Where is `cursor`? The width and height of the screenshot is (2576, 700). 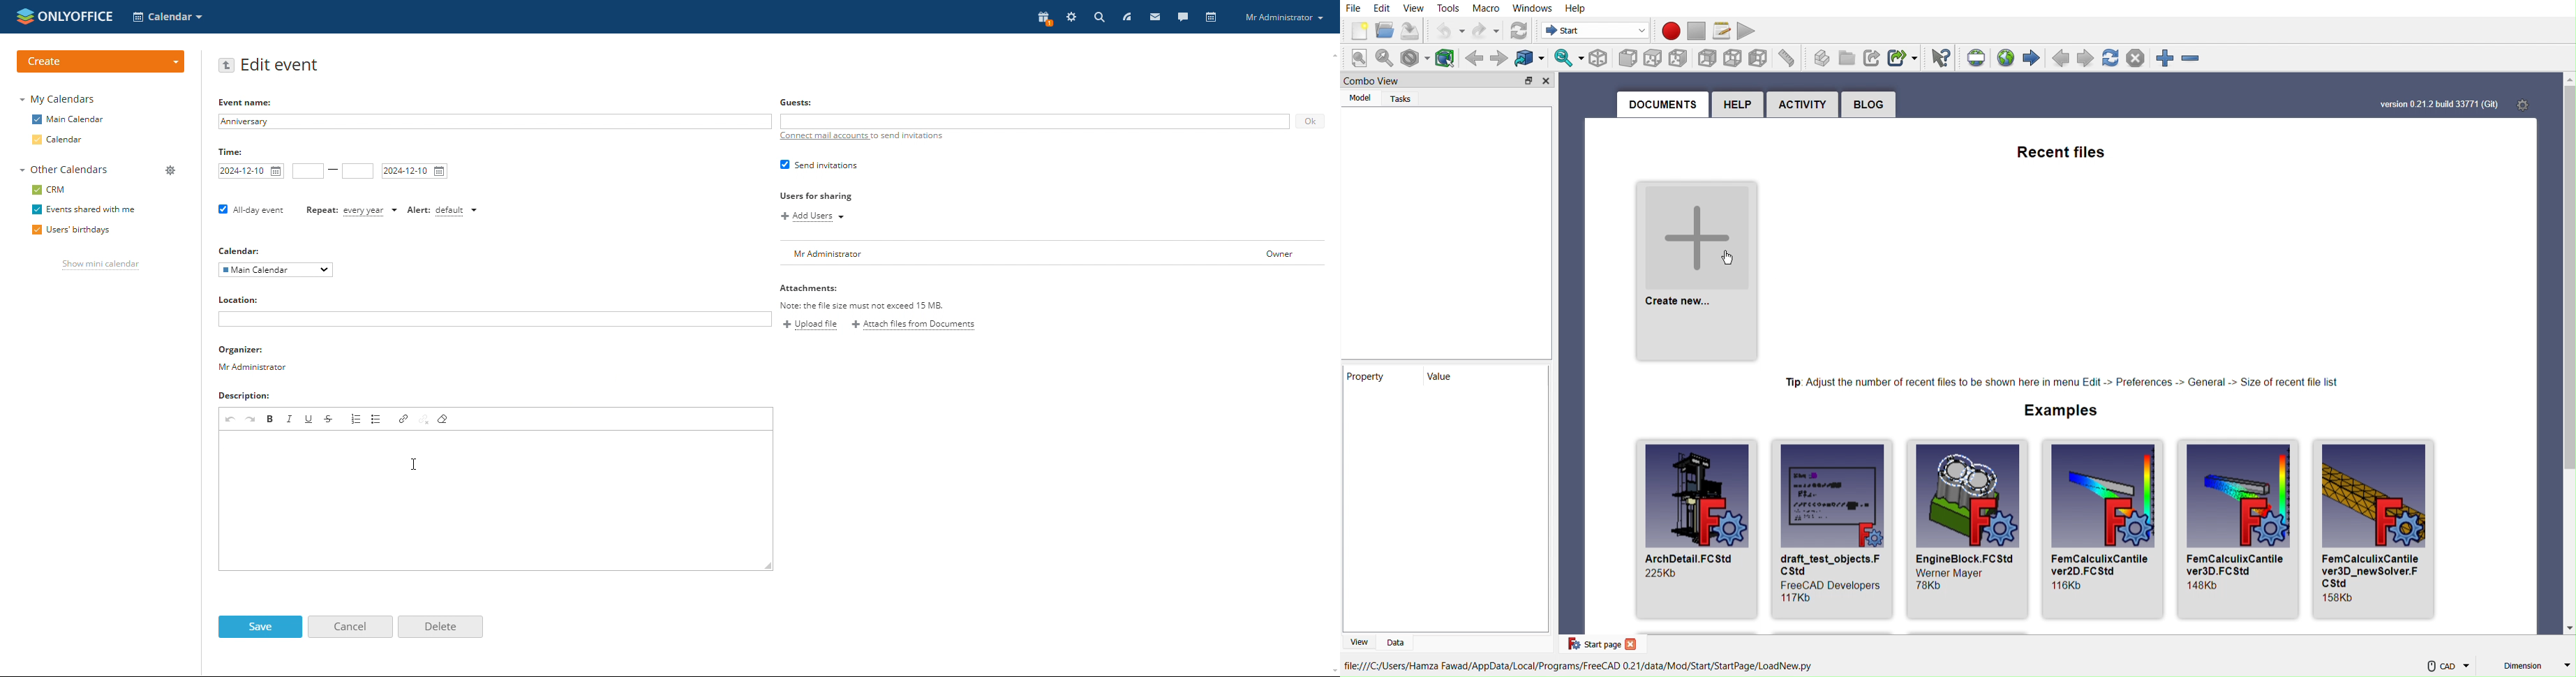 cursor is located at coordinates (415, 463).